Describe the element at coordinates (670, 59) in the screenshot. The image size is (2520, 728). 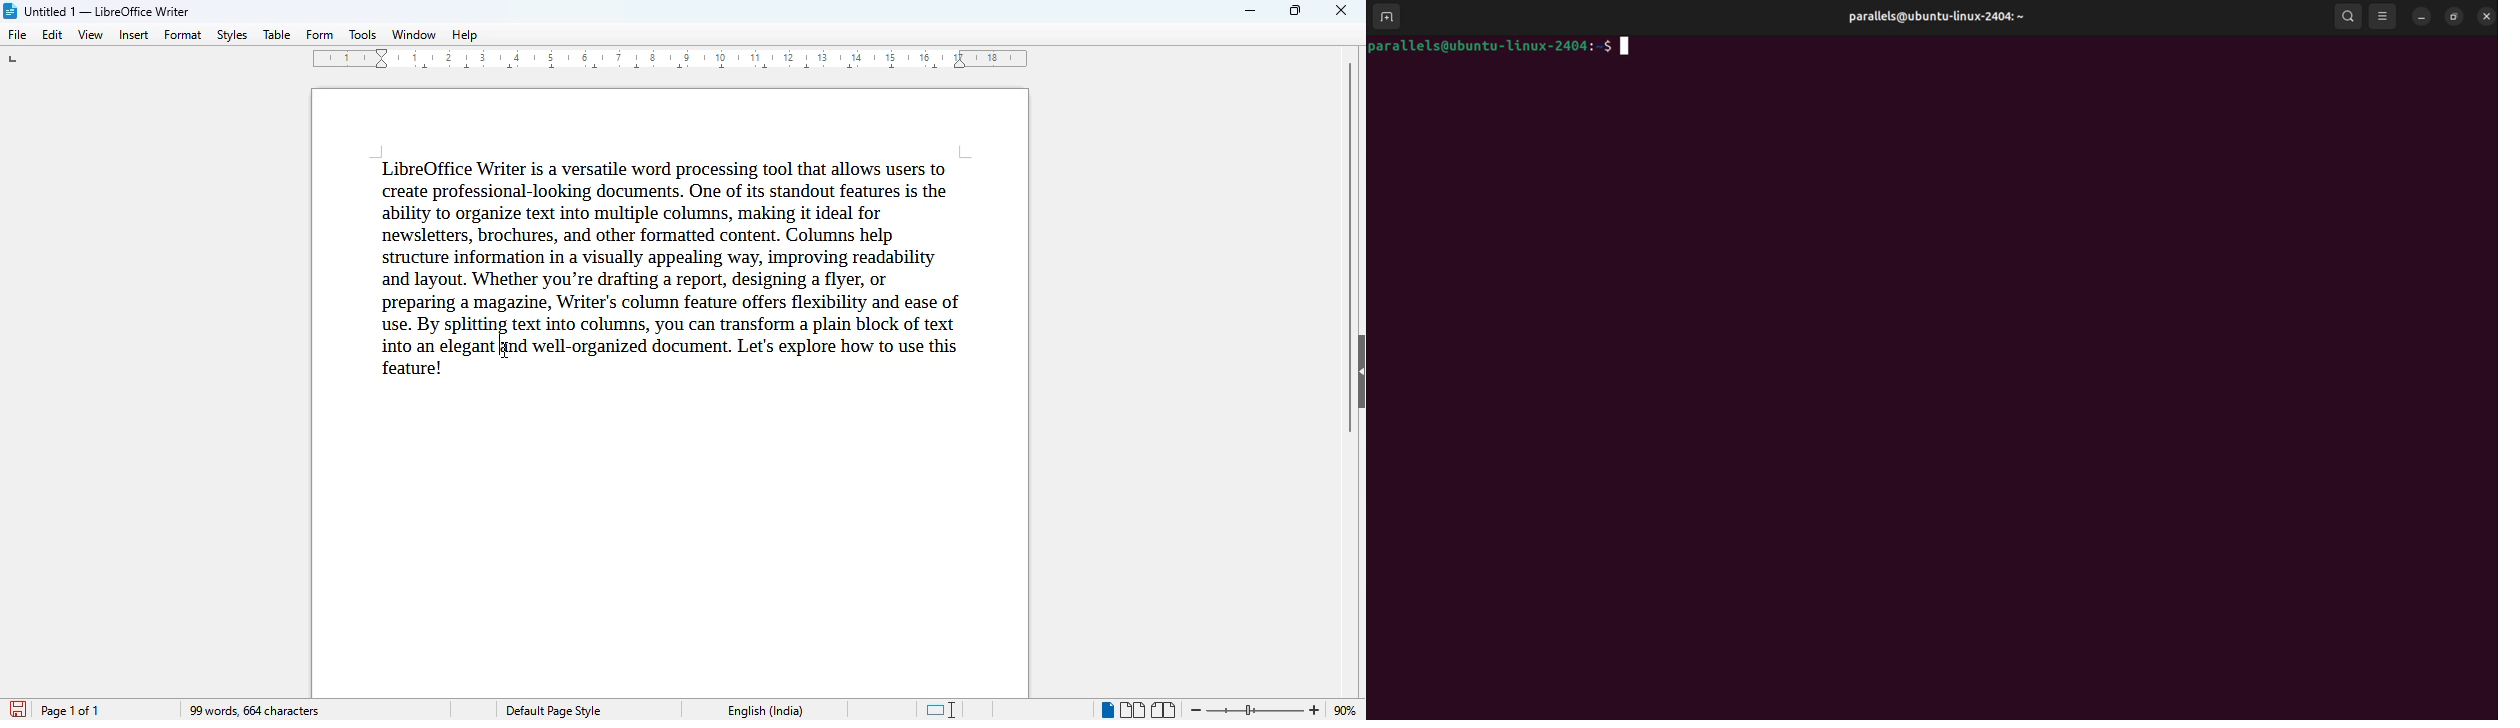
I see `ruler` at that location.